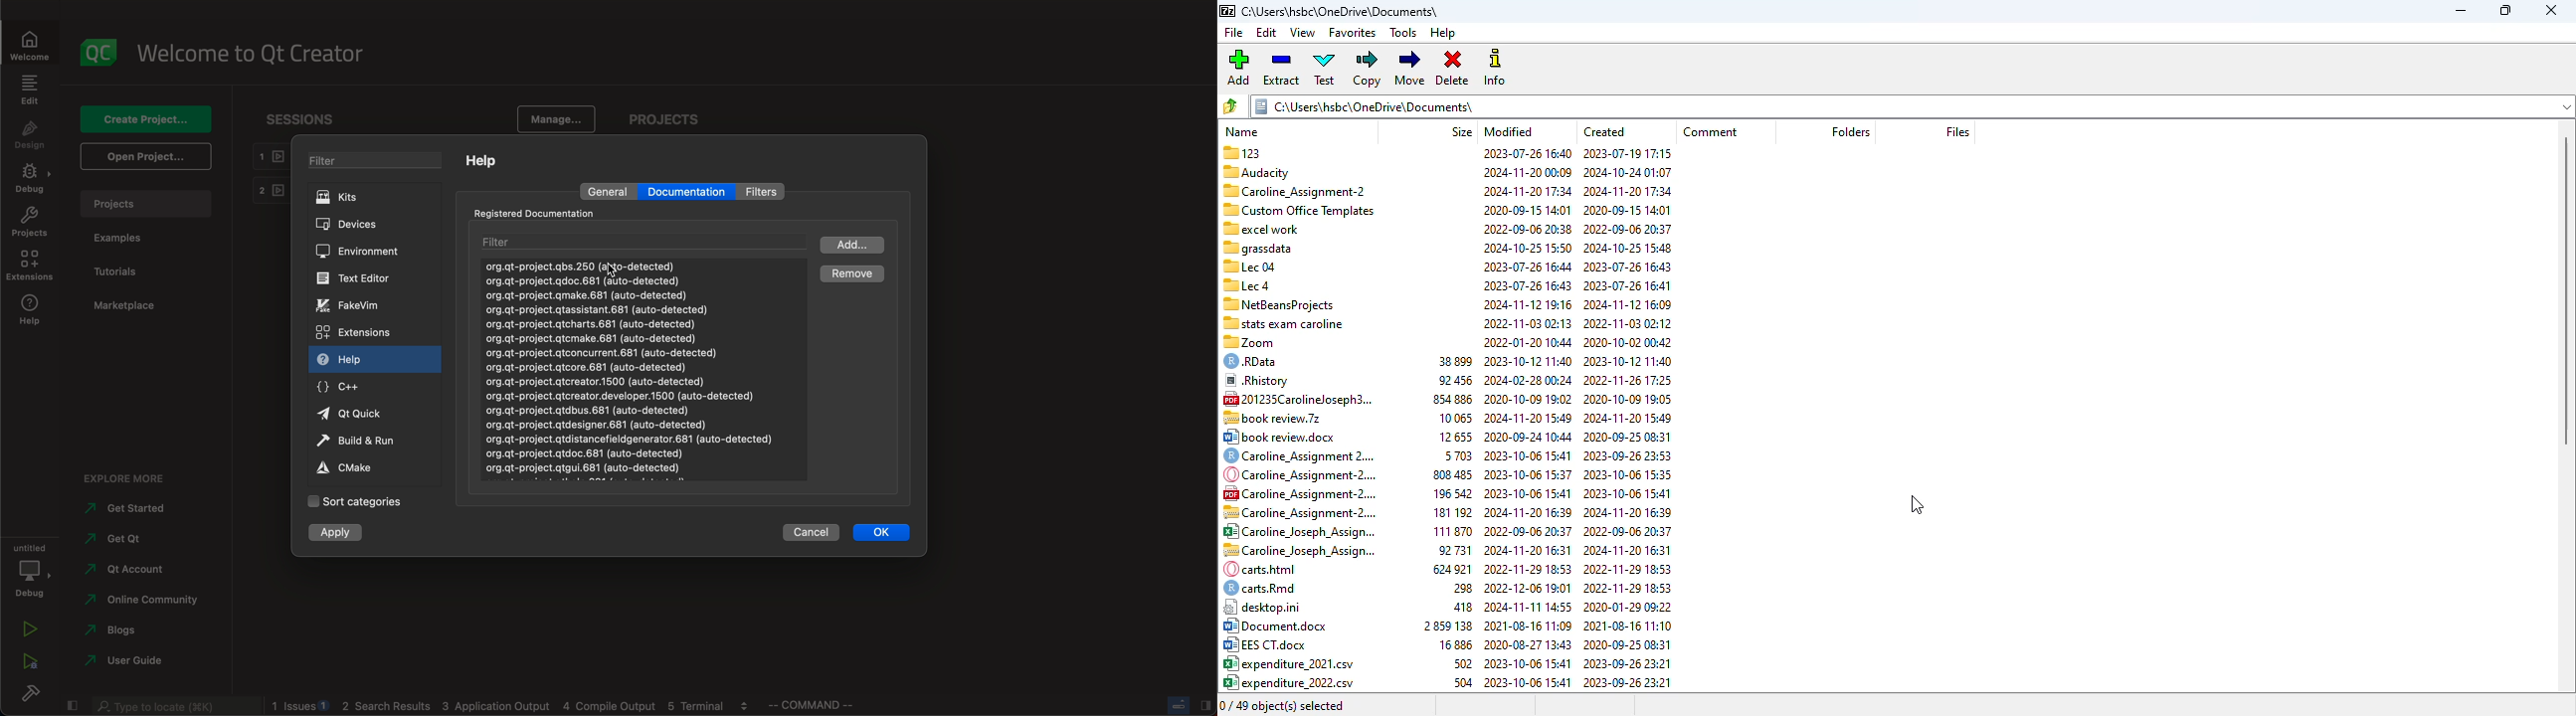  I want to click on file, so click(1234, 32).